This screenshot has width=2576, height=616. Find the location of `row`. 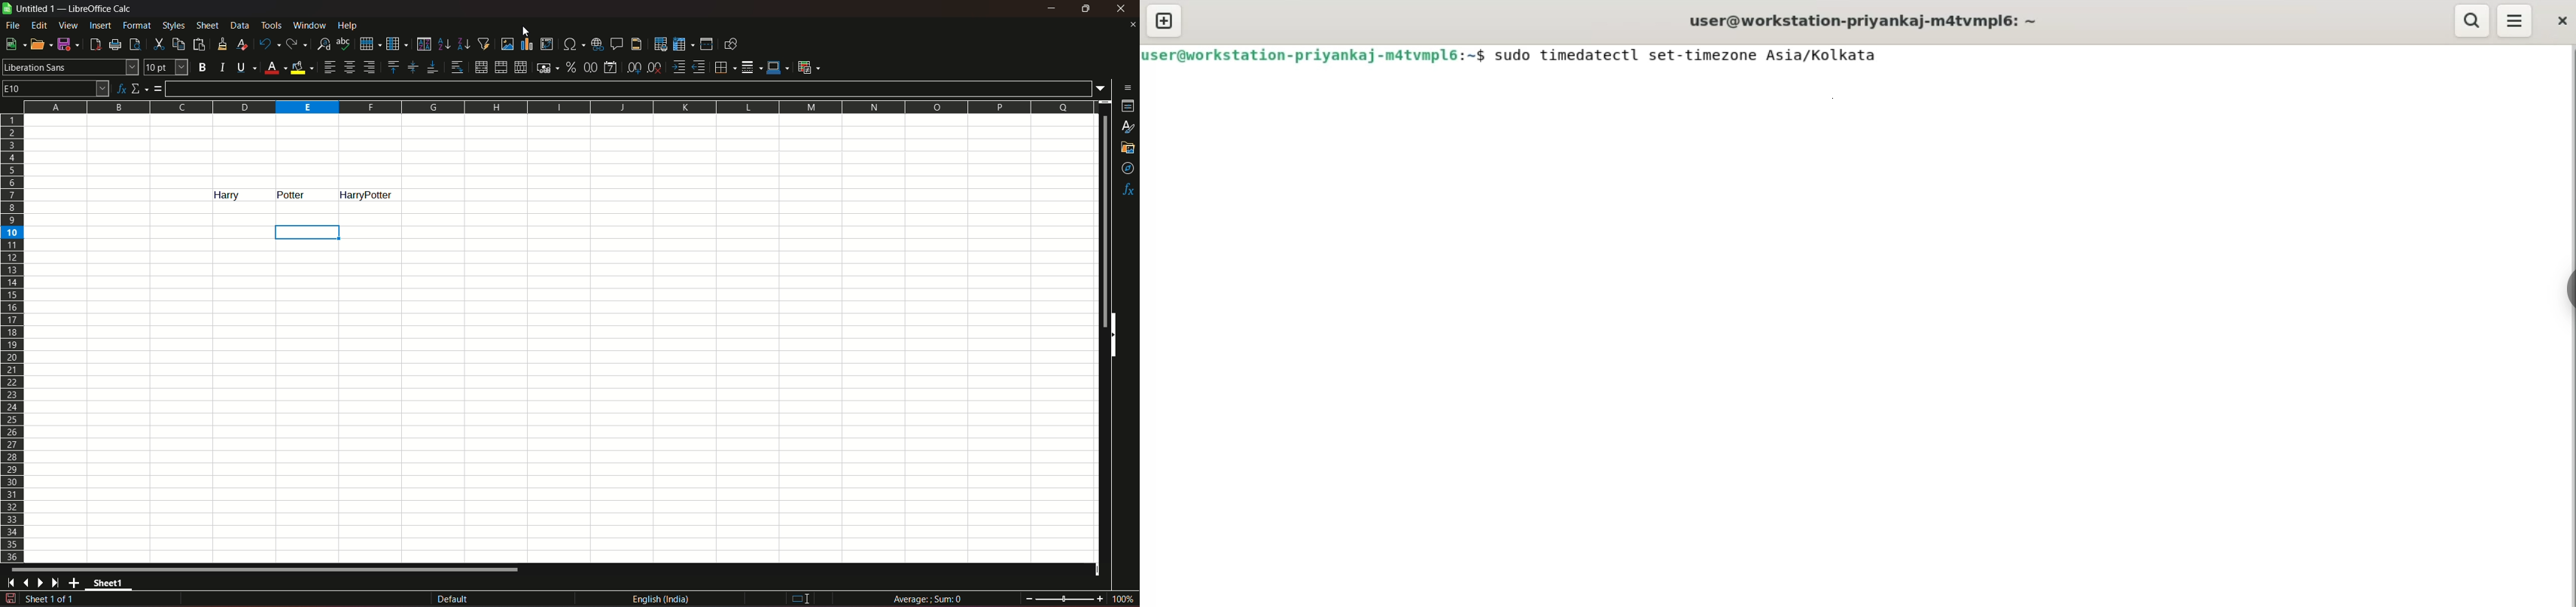

row is located at coordinates (367, 43).